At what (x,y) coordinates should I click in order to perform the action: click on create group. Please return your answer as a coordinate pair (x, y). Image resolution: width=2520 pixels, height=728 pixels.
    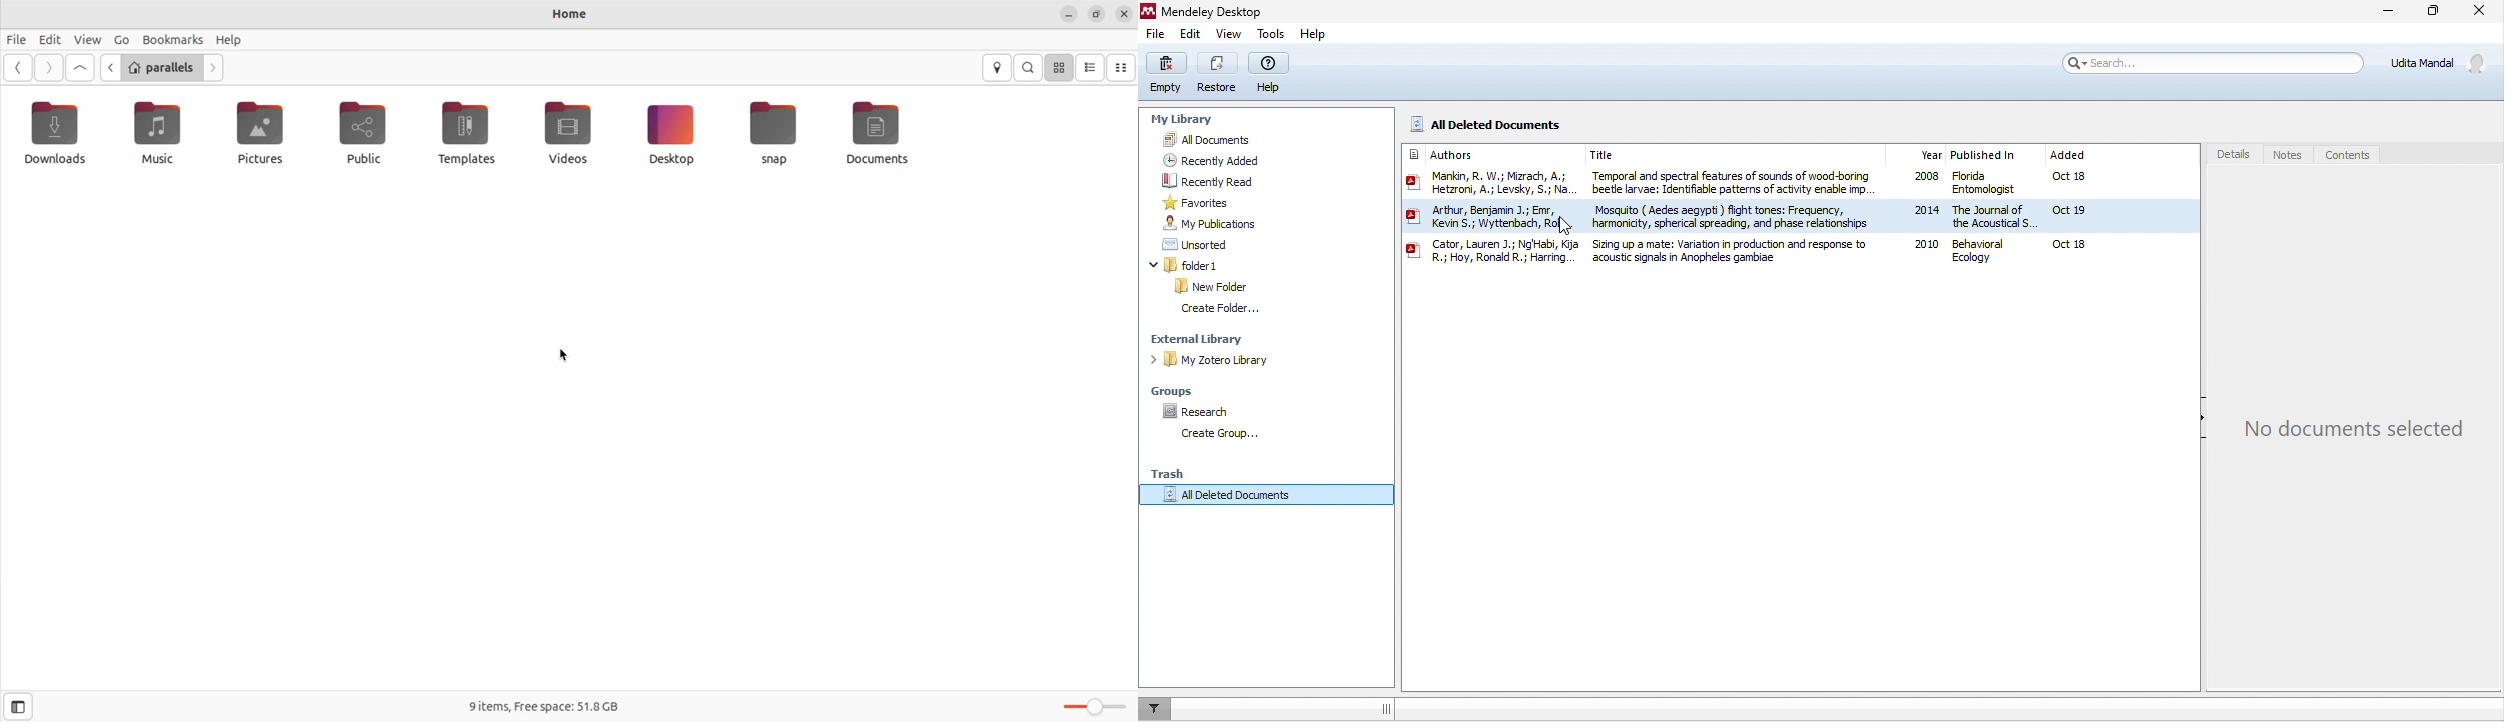
    Looking at the image, I should click on (1215, 434).